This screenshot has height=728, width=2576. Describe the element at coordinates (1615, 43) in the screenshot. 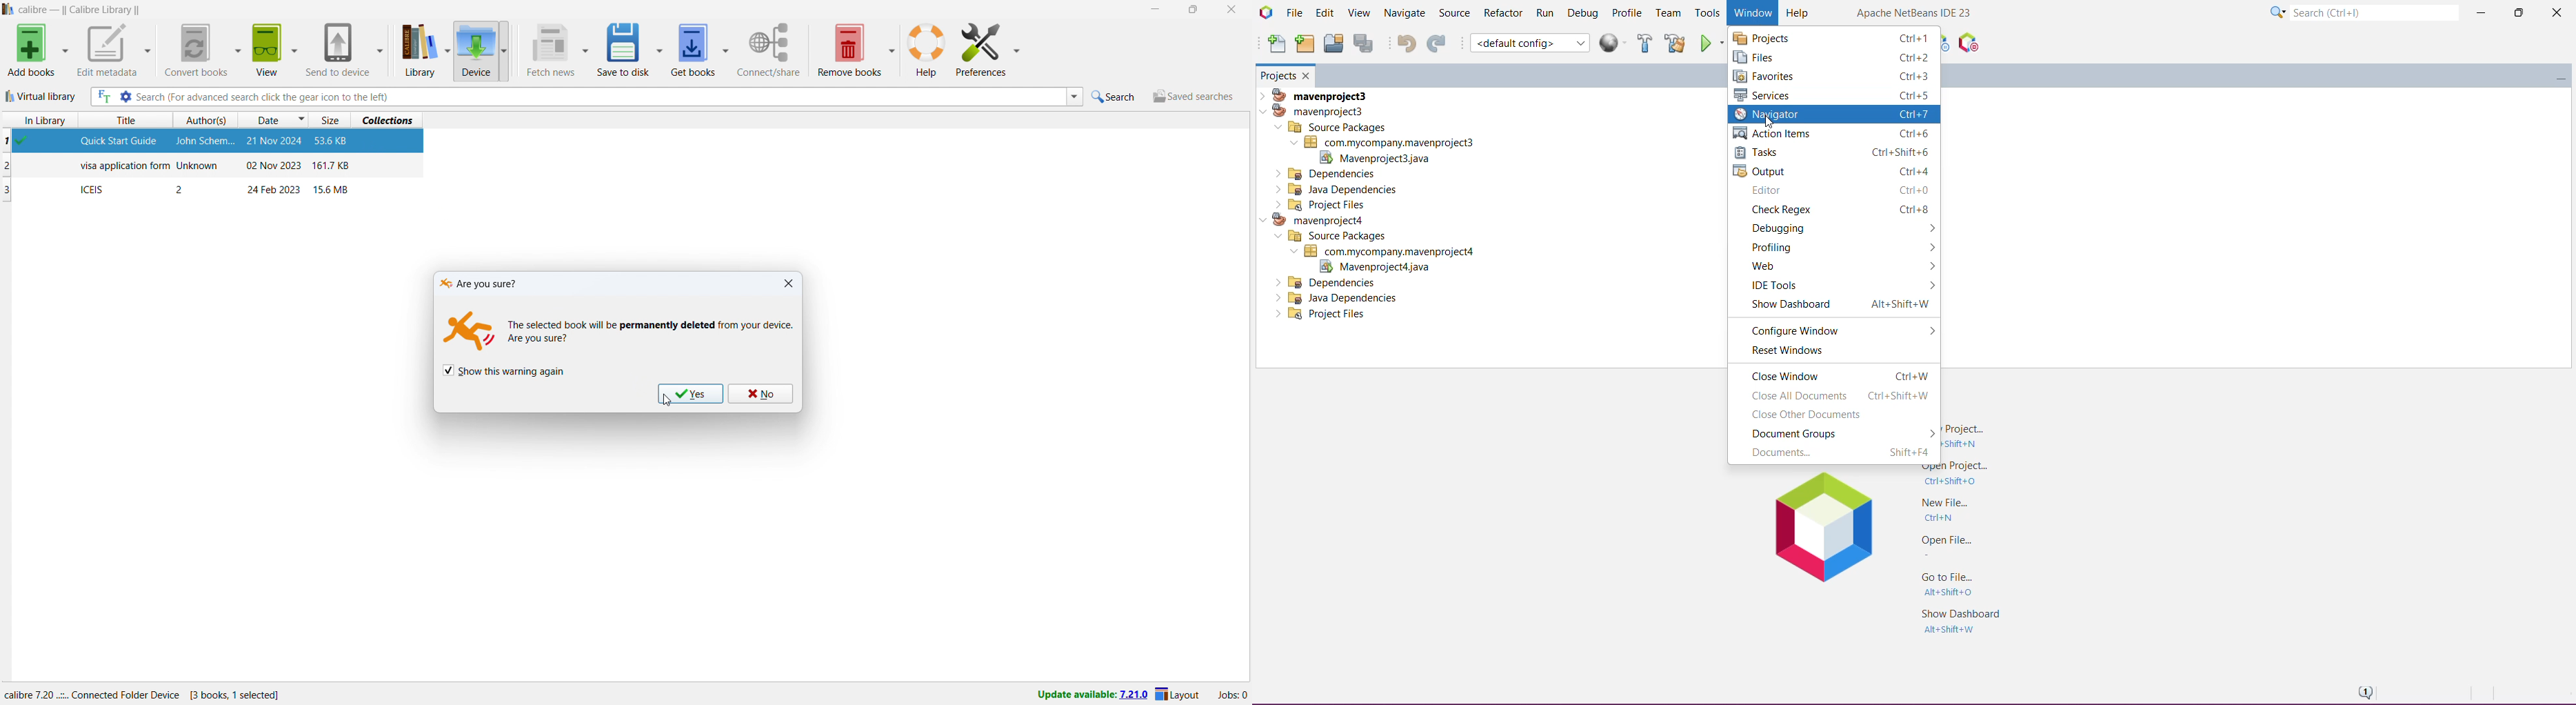

I see `` at that location.